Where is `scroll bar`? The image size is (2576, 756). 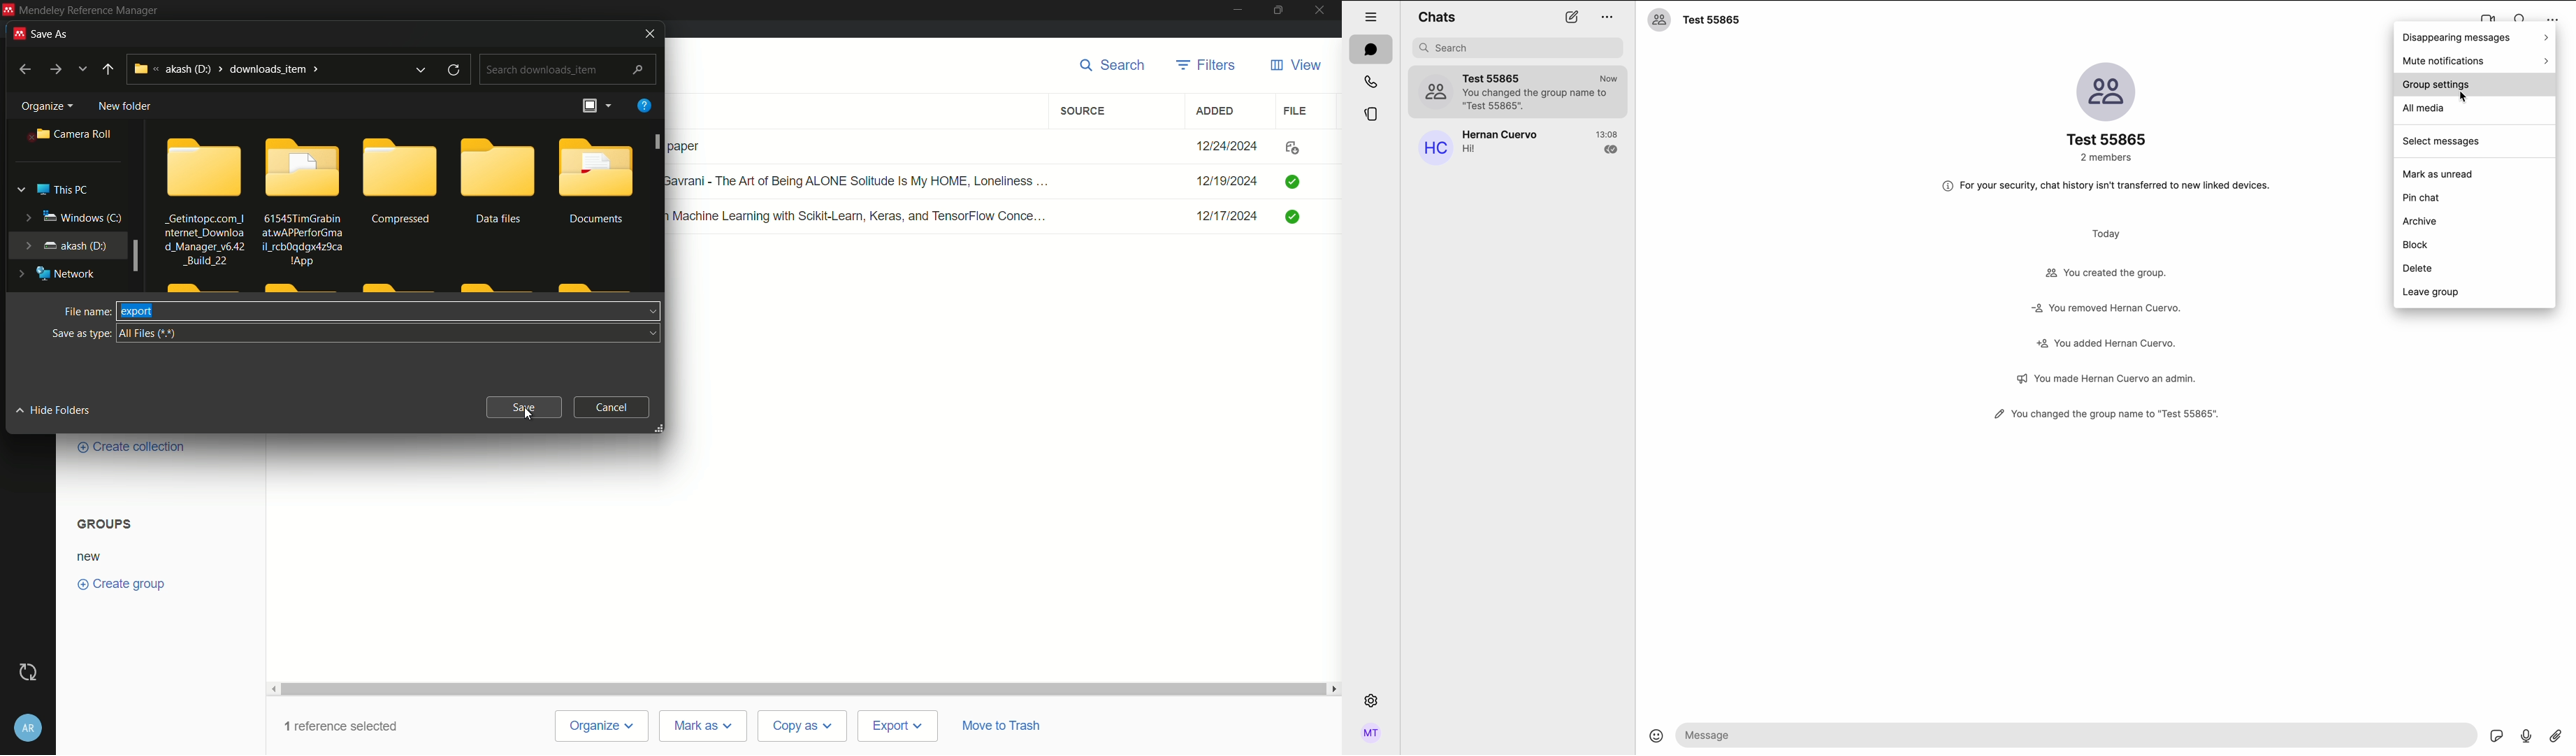
scroll bar is located at coordinates (135, 256).